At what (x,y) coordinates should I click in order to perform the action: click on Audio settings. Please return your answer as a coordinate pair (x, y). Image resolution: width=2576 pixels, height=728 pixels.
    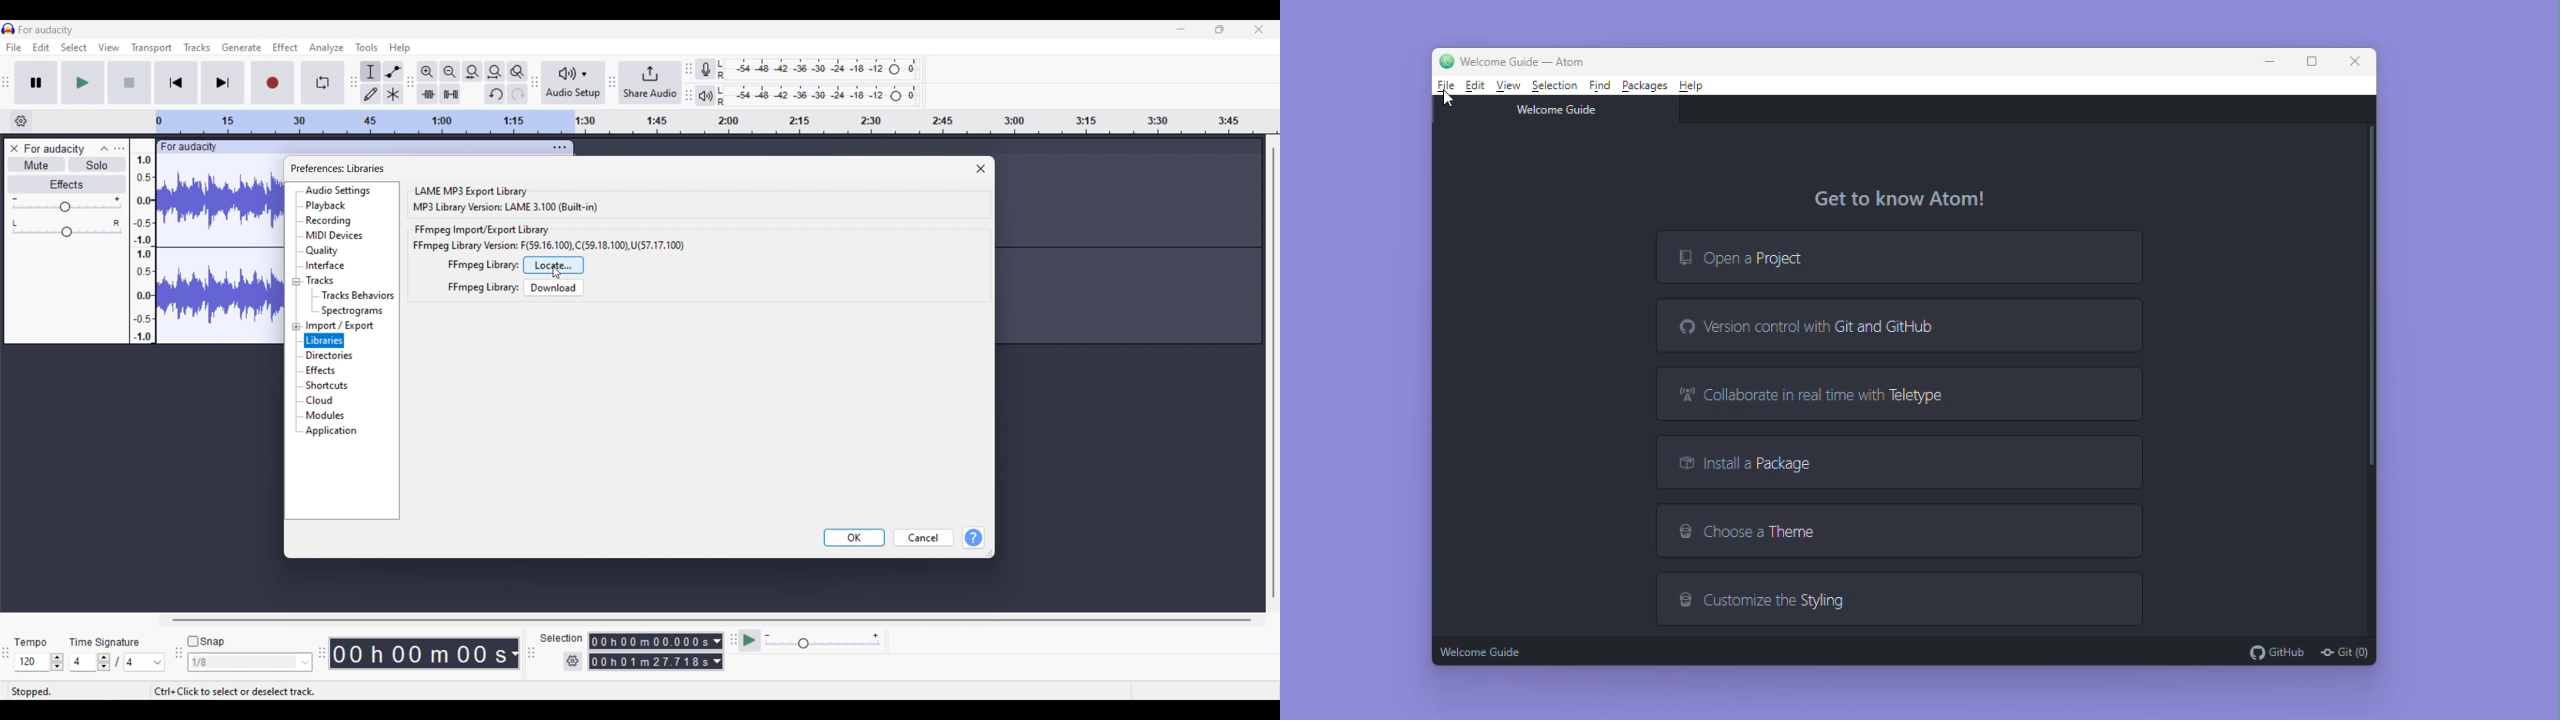
    Looking at the image, I should click on (339, 191).